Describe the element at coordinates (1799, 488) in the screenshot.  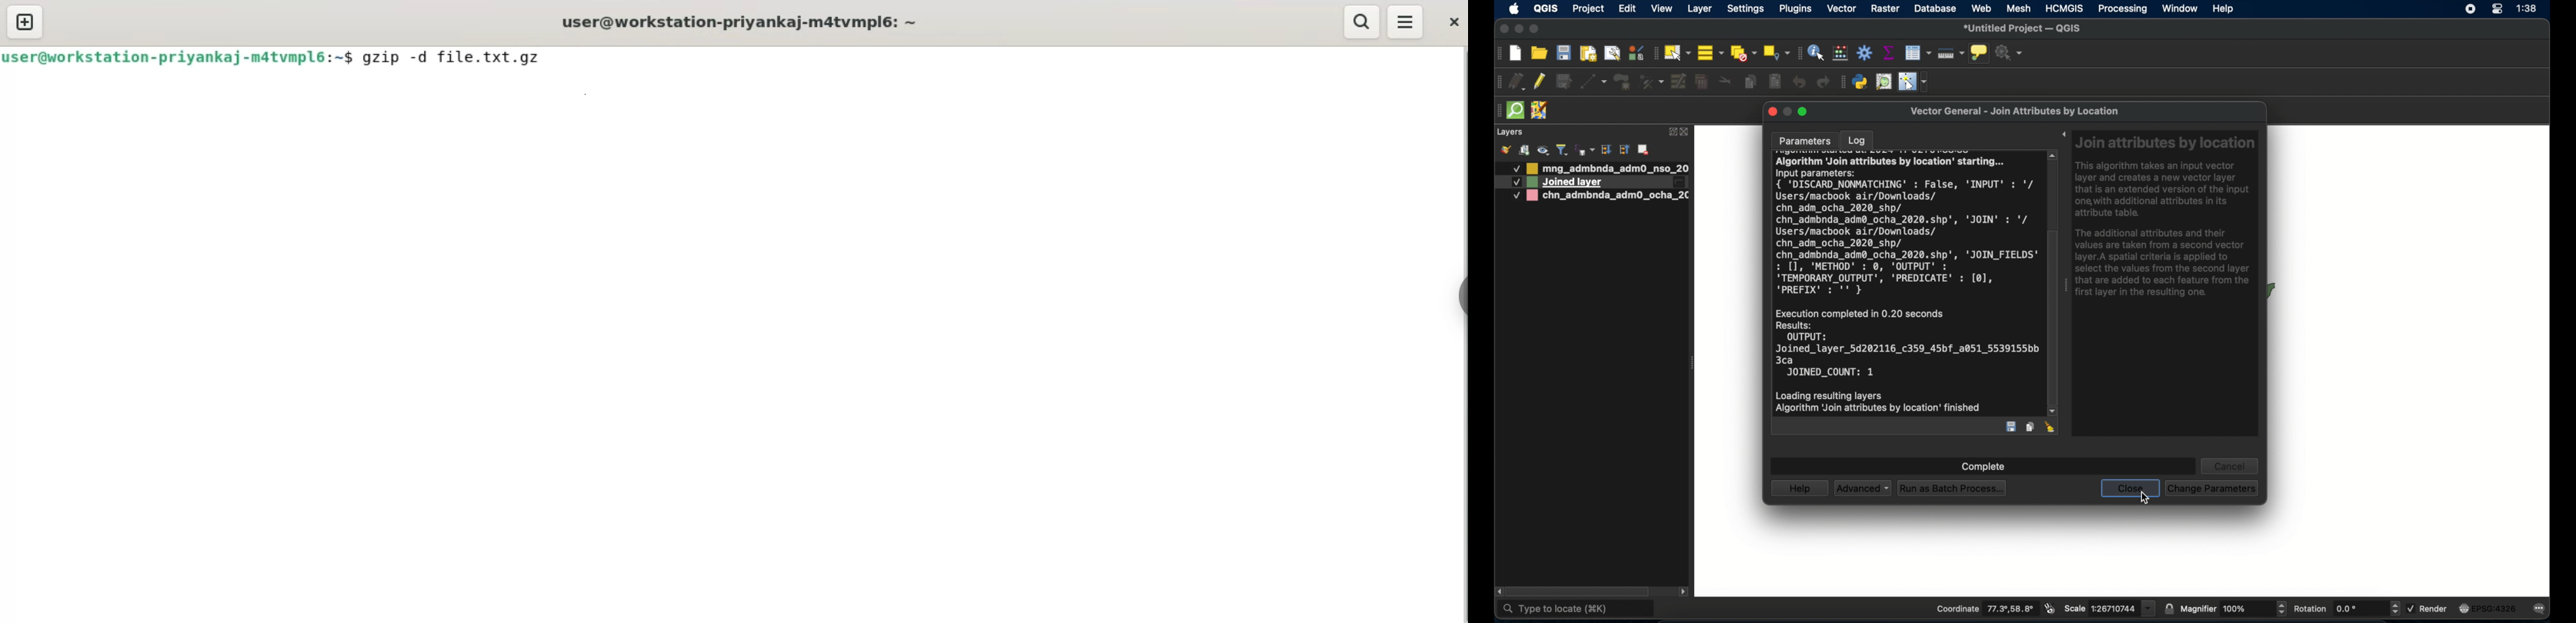
I see `help` at that location.